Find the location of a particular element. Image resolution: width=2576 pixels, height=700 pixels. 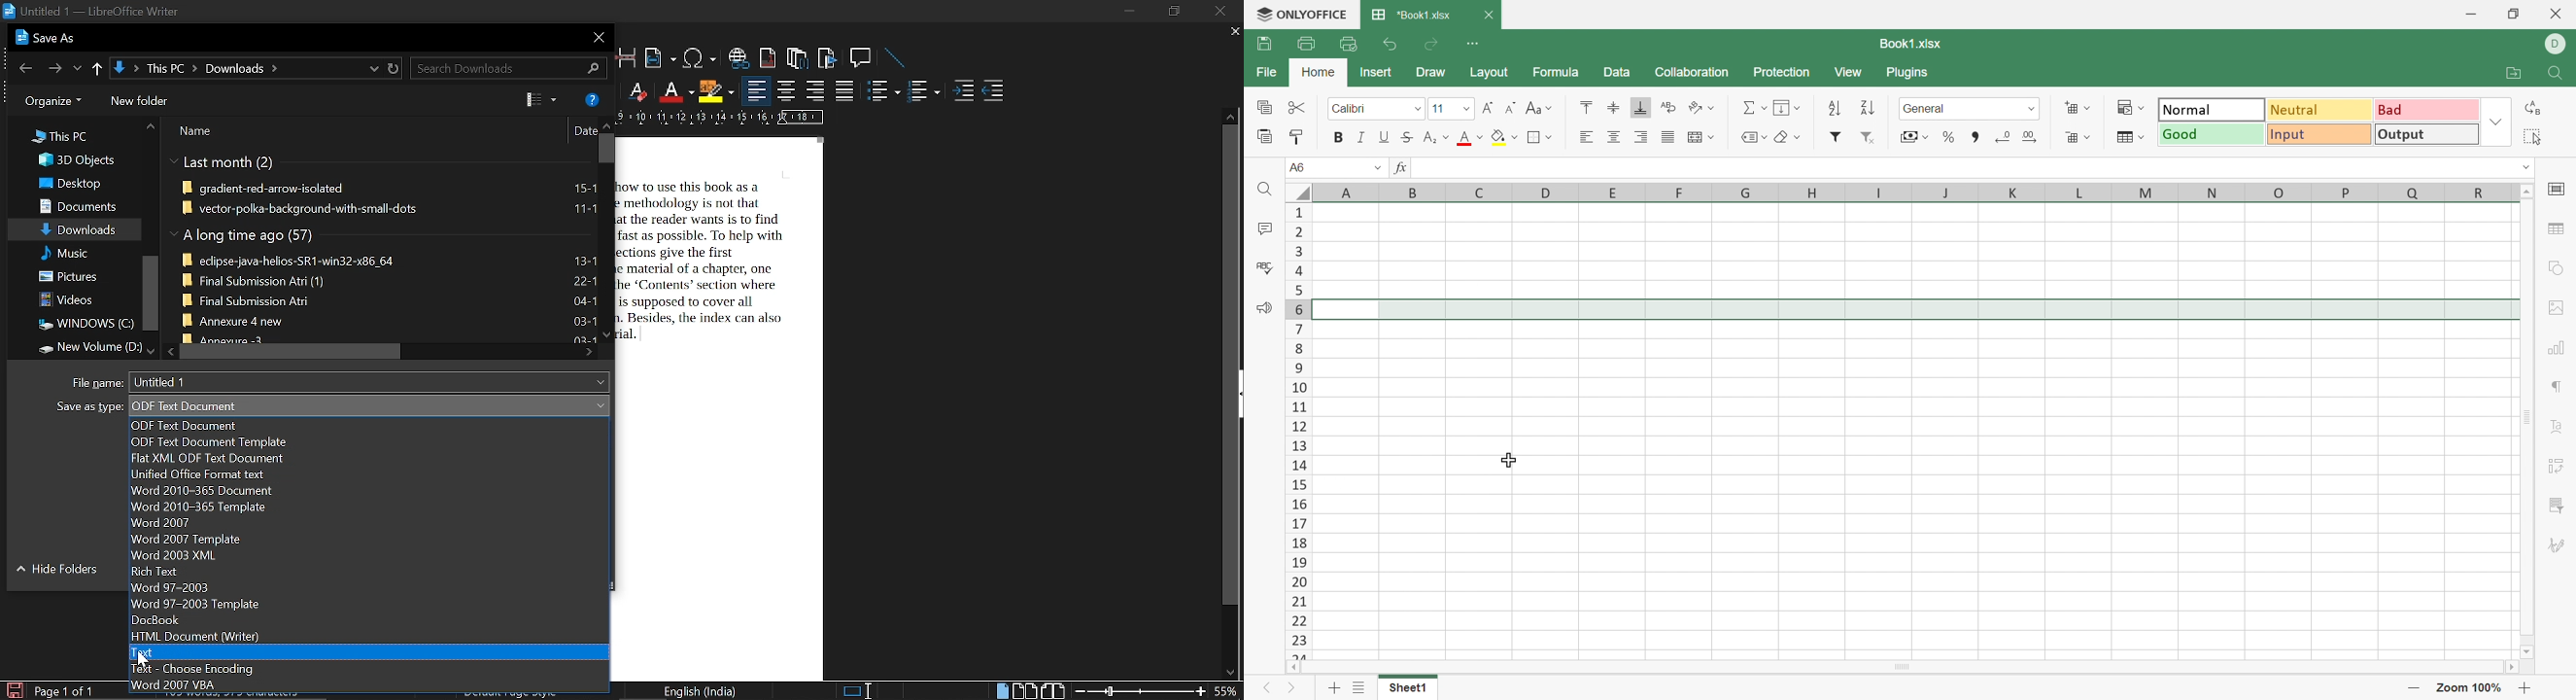

ODF text document is located at coordinates (371, 427).